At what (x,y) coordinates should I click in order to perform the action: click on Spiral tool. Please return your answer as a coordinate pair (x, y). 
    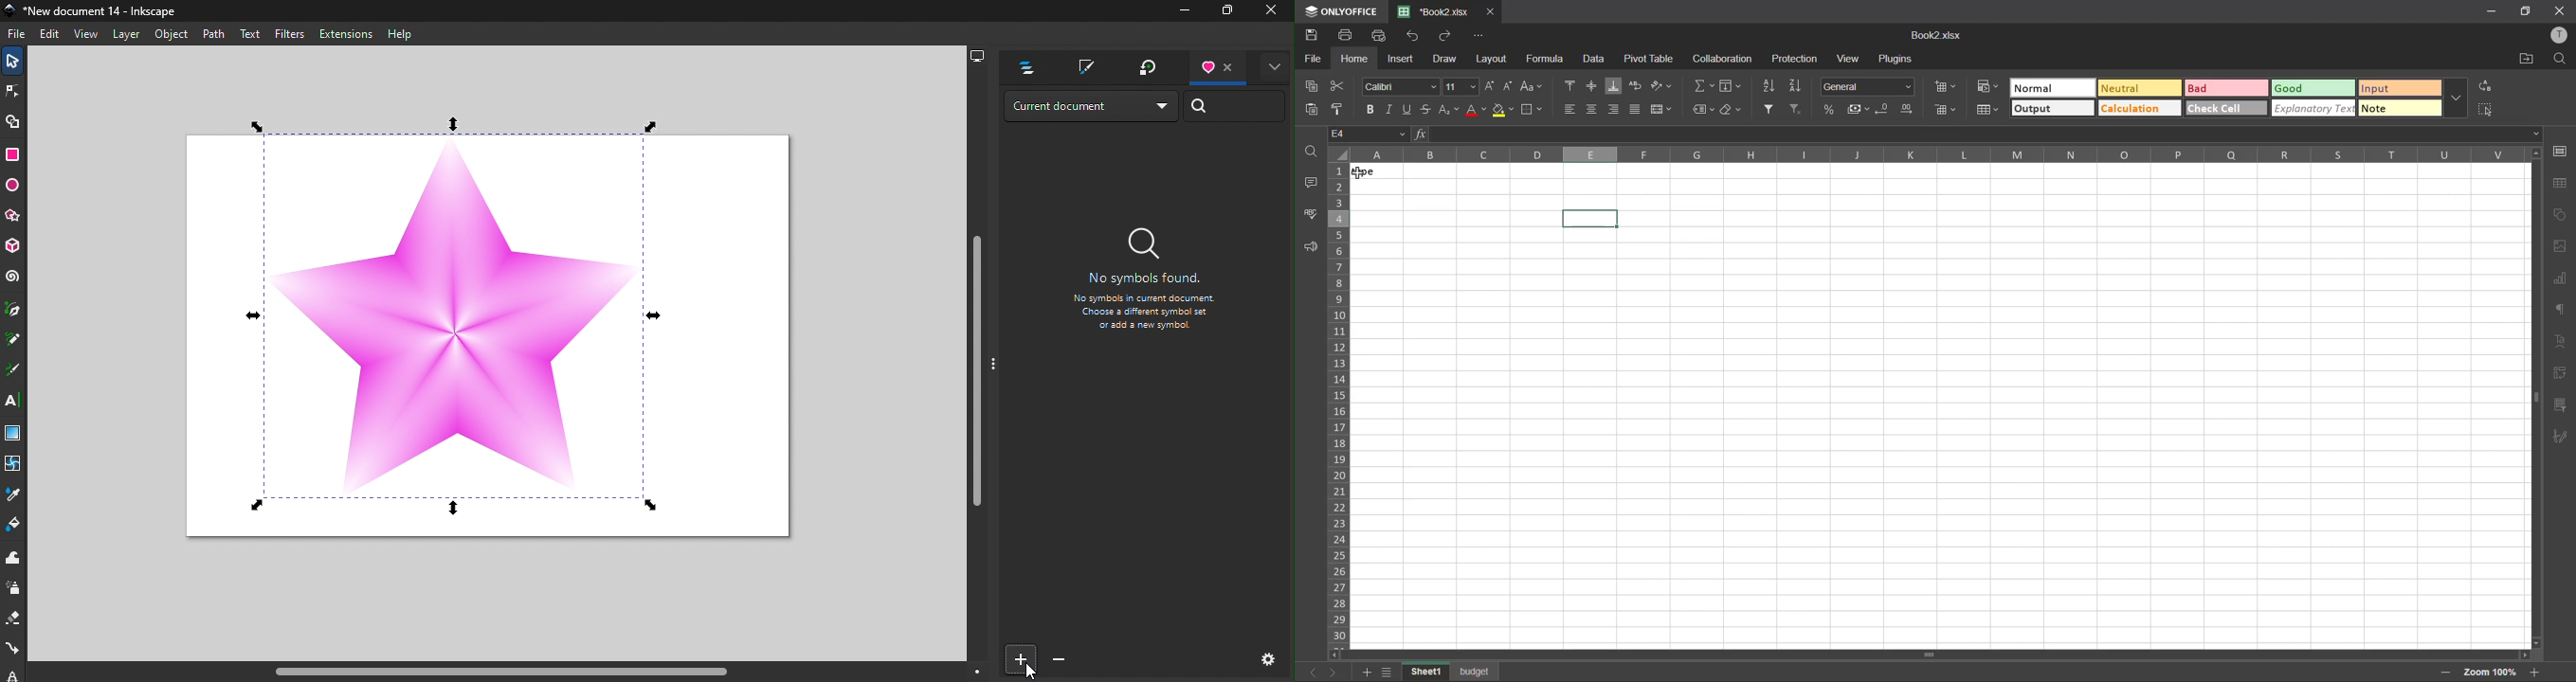
    Looking at the image, I should click on (15, 278).